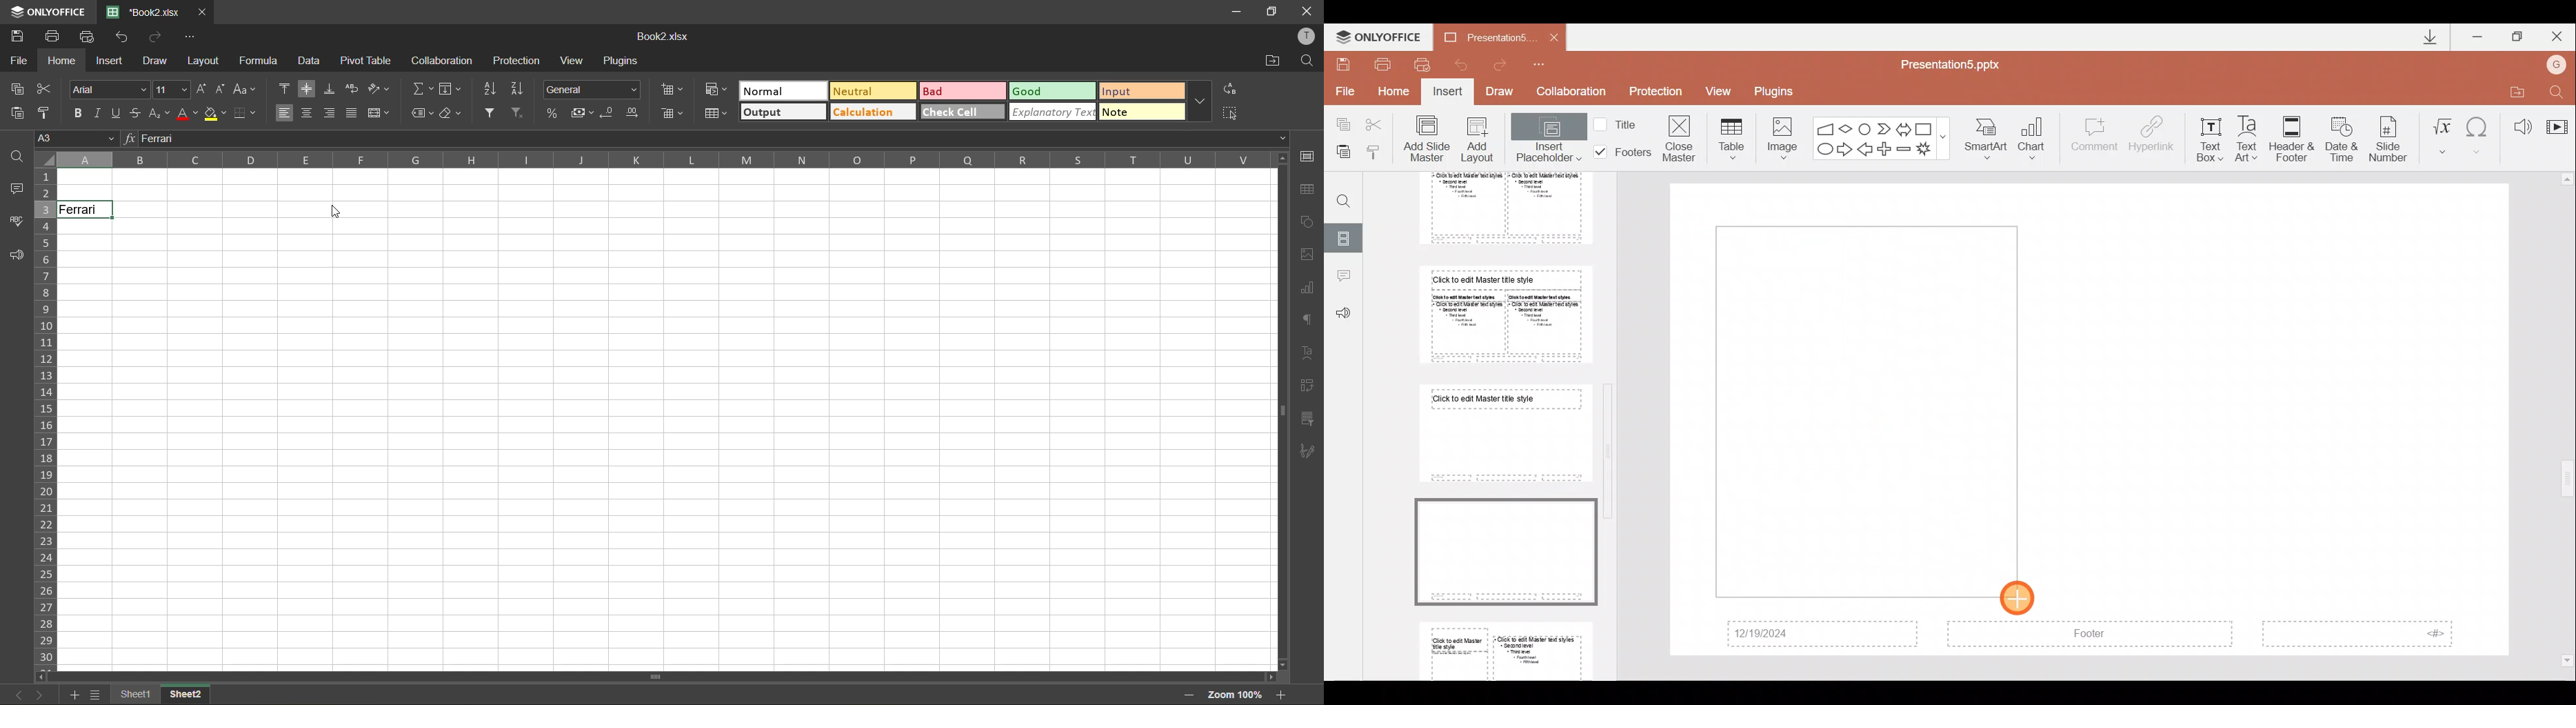 This screenshot has width=2576, height=728. What do you see at coordinates (1308, 189) in the screenshot?
I see `table` at bounding box center [1308, 189].